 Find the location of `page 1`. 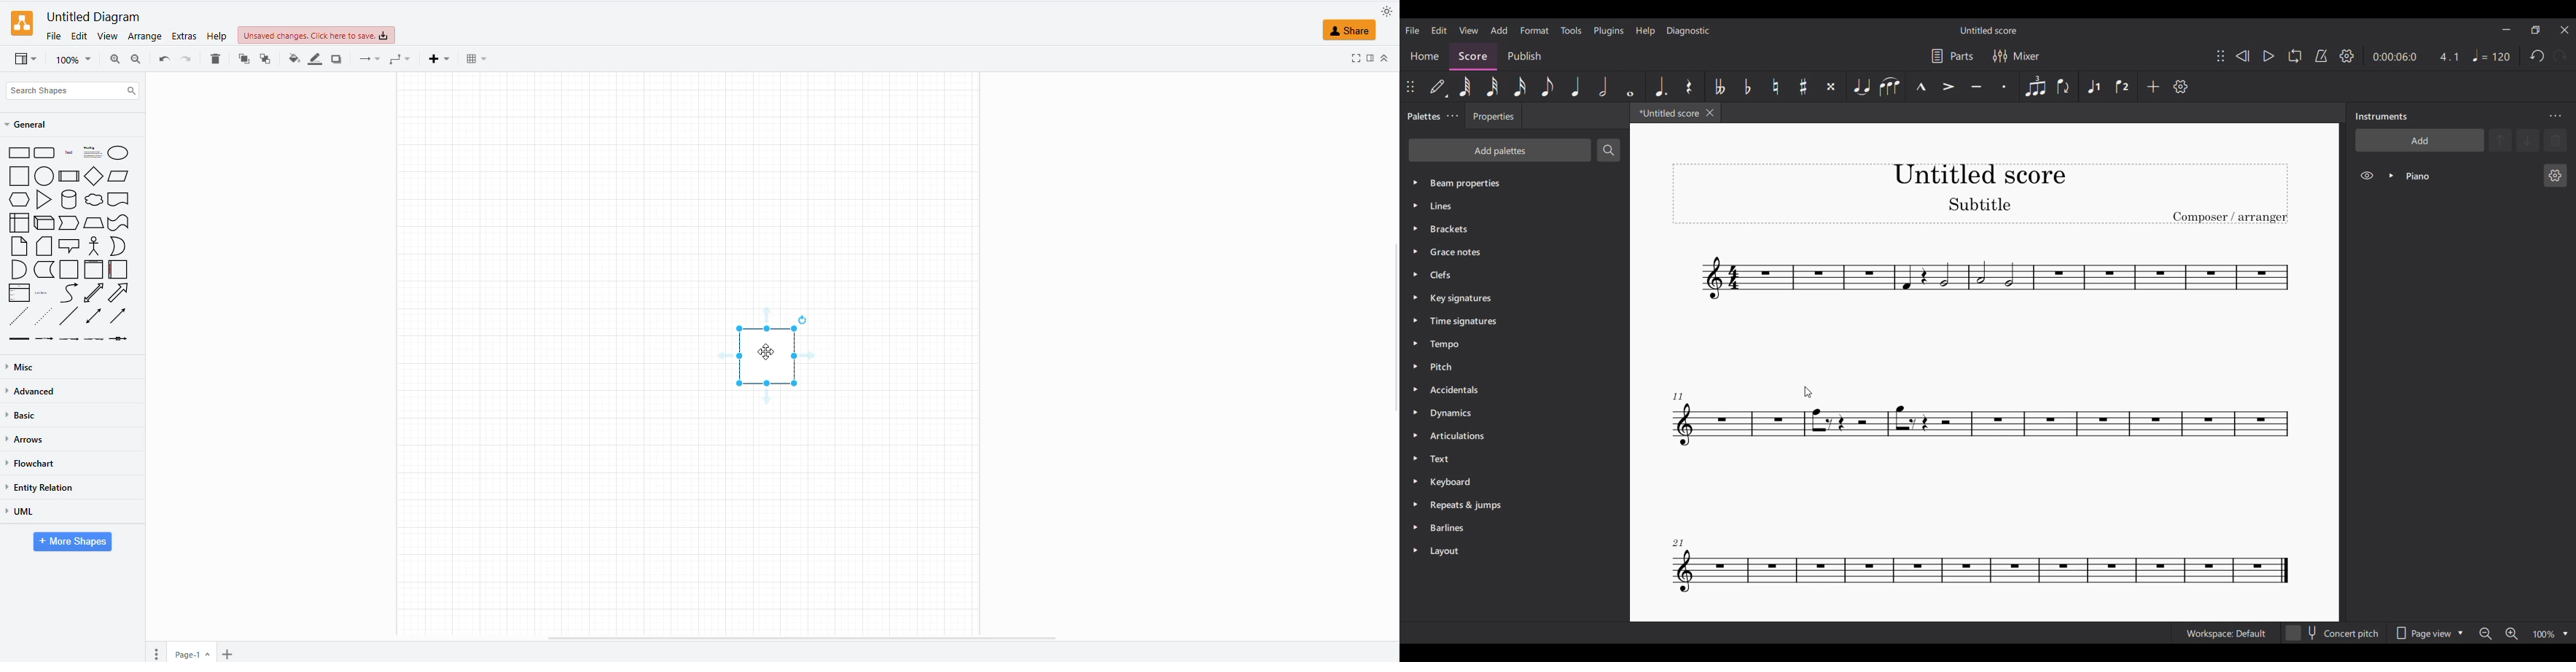

page 1 is located at coordinates (188, 655).